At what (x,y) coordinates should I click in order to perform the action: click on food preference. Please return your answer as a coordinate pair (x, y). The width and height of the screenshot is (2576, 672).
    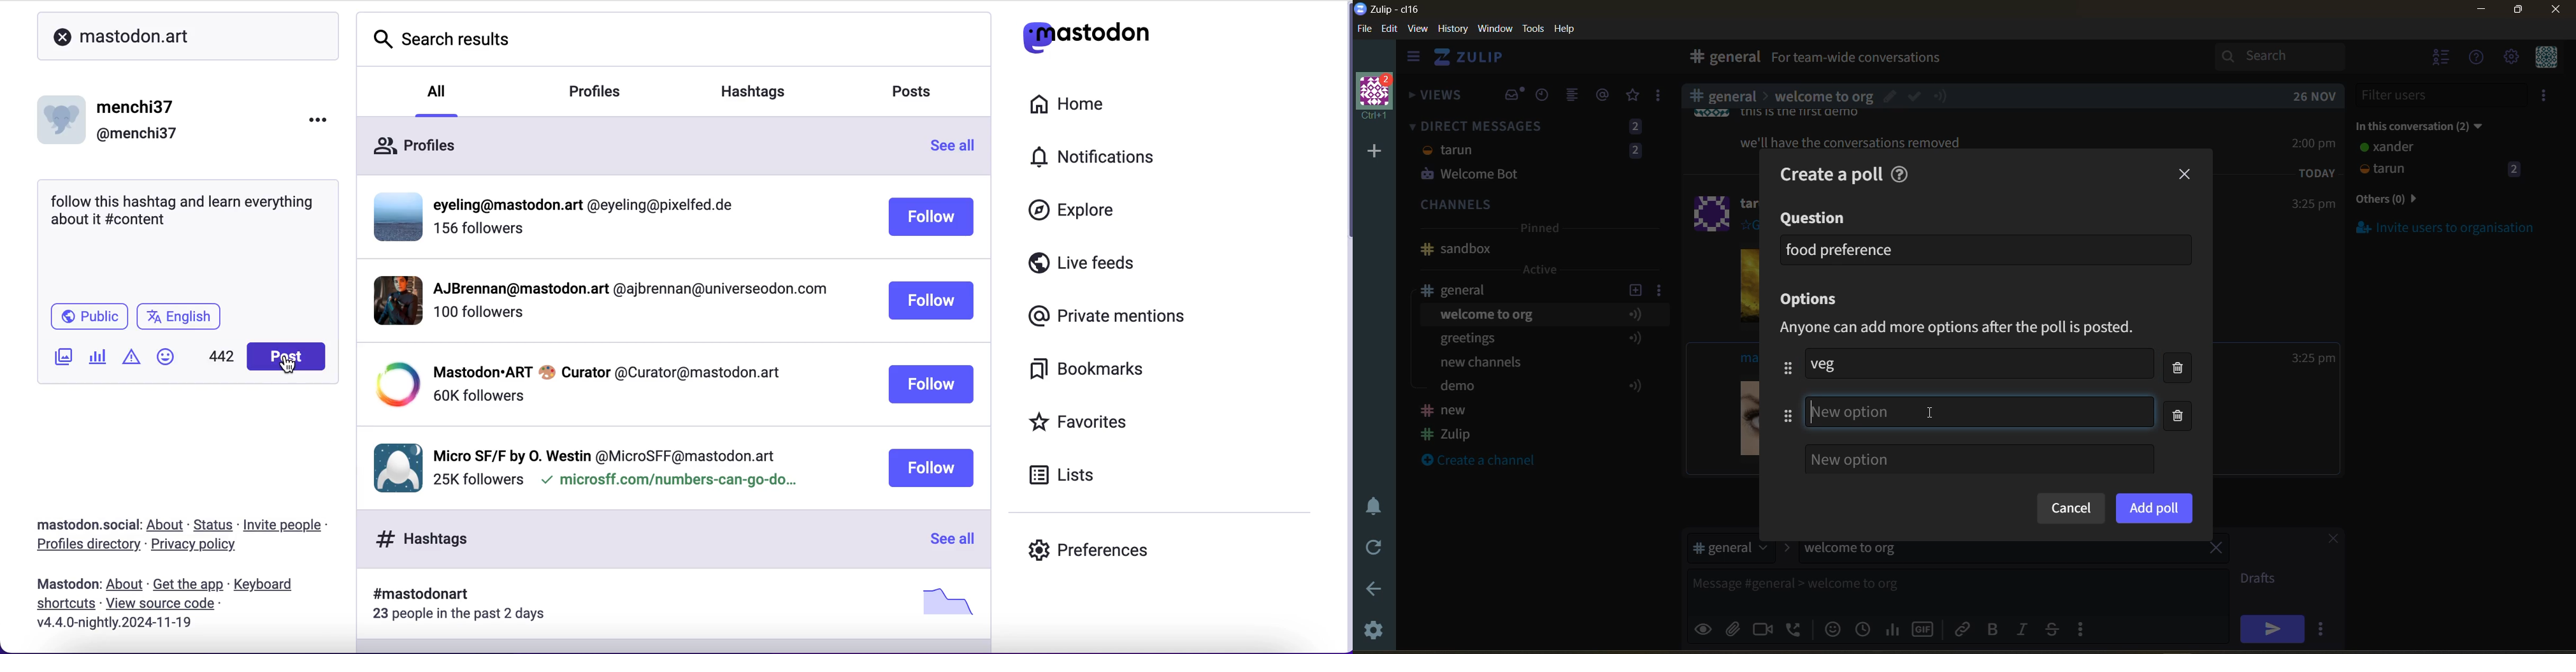
    Looking at the image, I should click on (1841, 249).